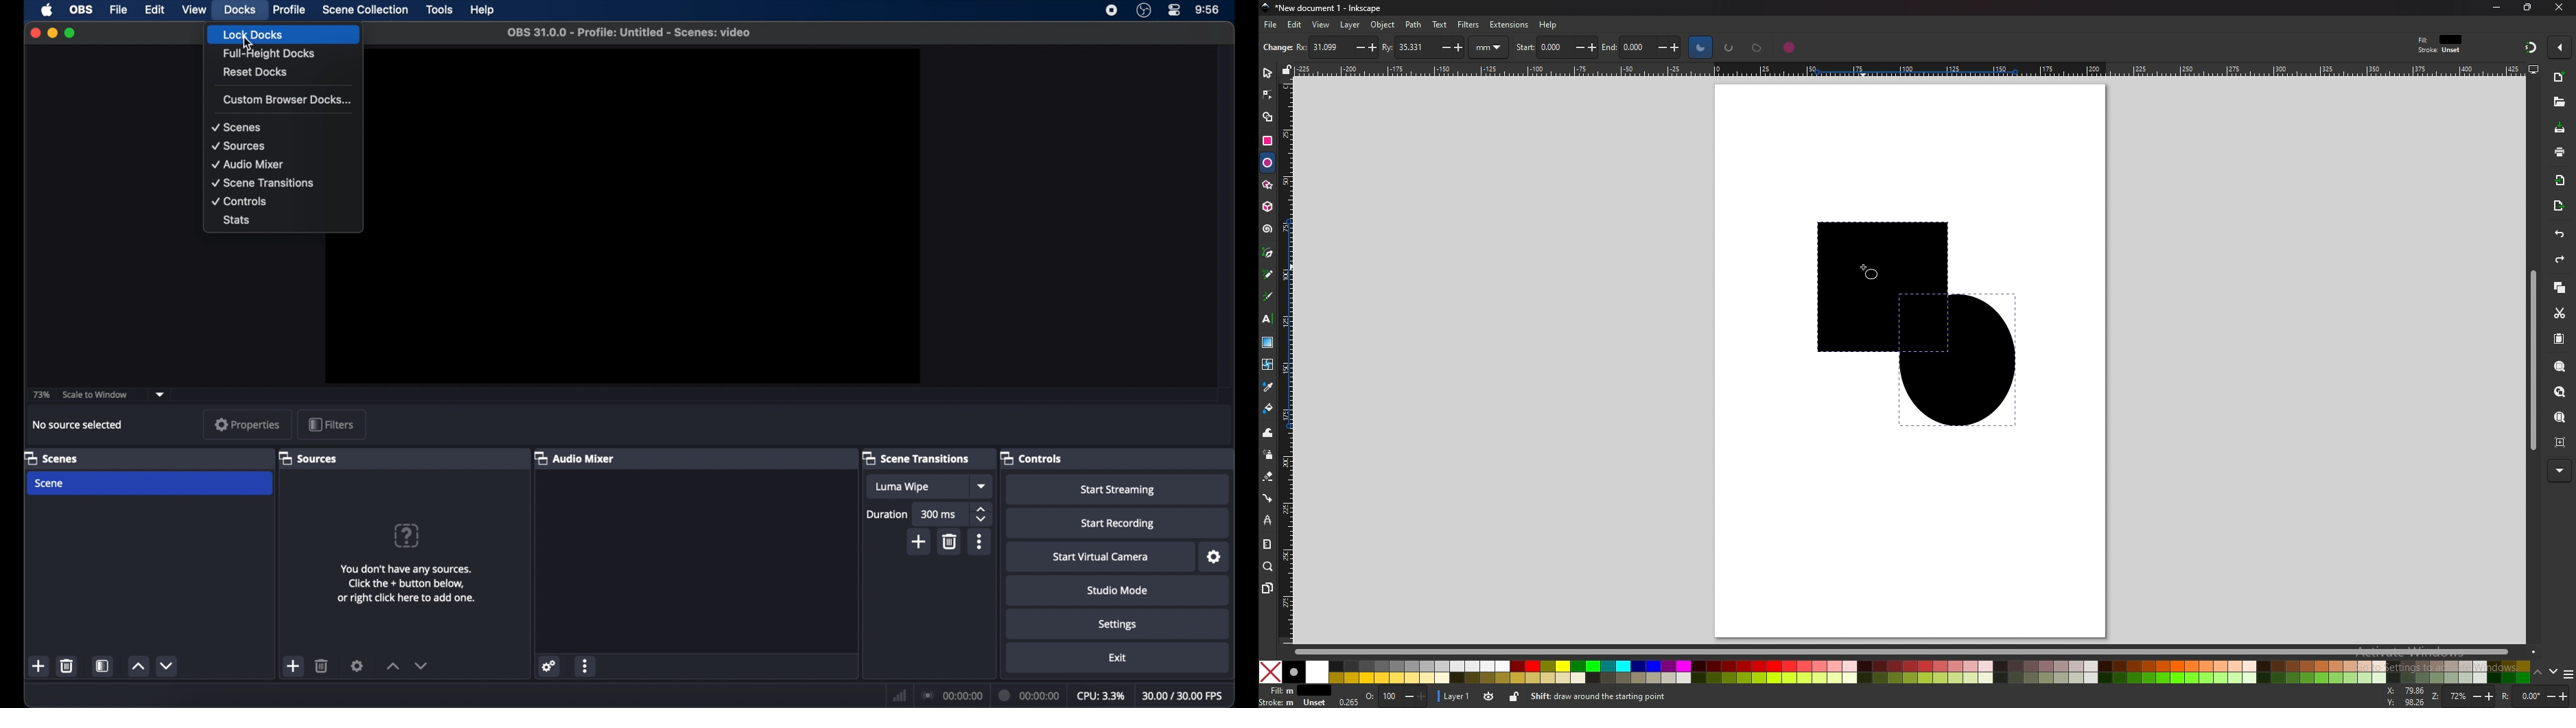 The width and height of the screenshot is (2576, 728). What do you see at coordinates (1269, 409) in the screenshot?
I see `paint bucket` at bounding box center [1269, 409].